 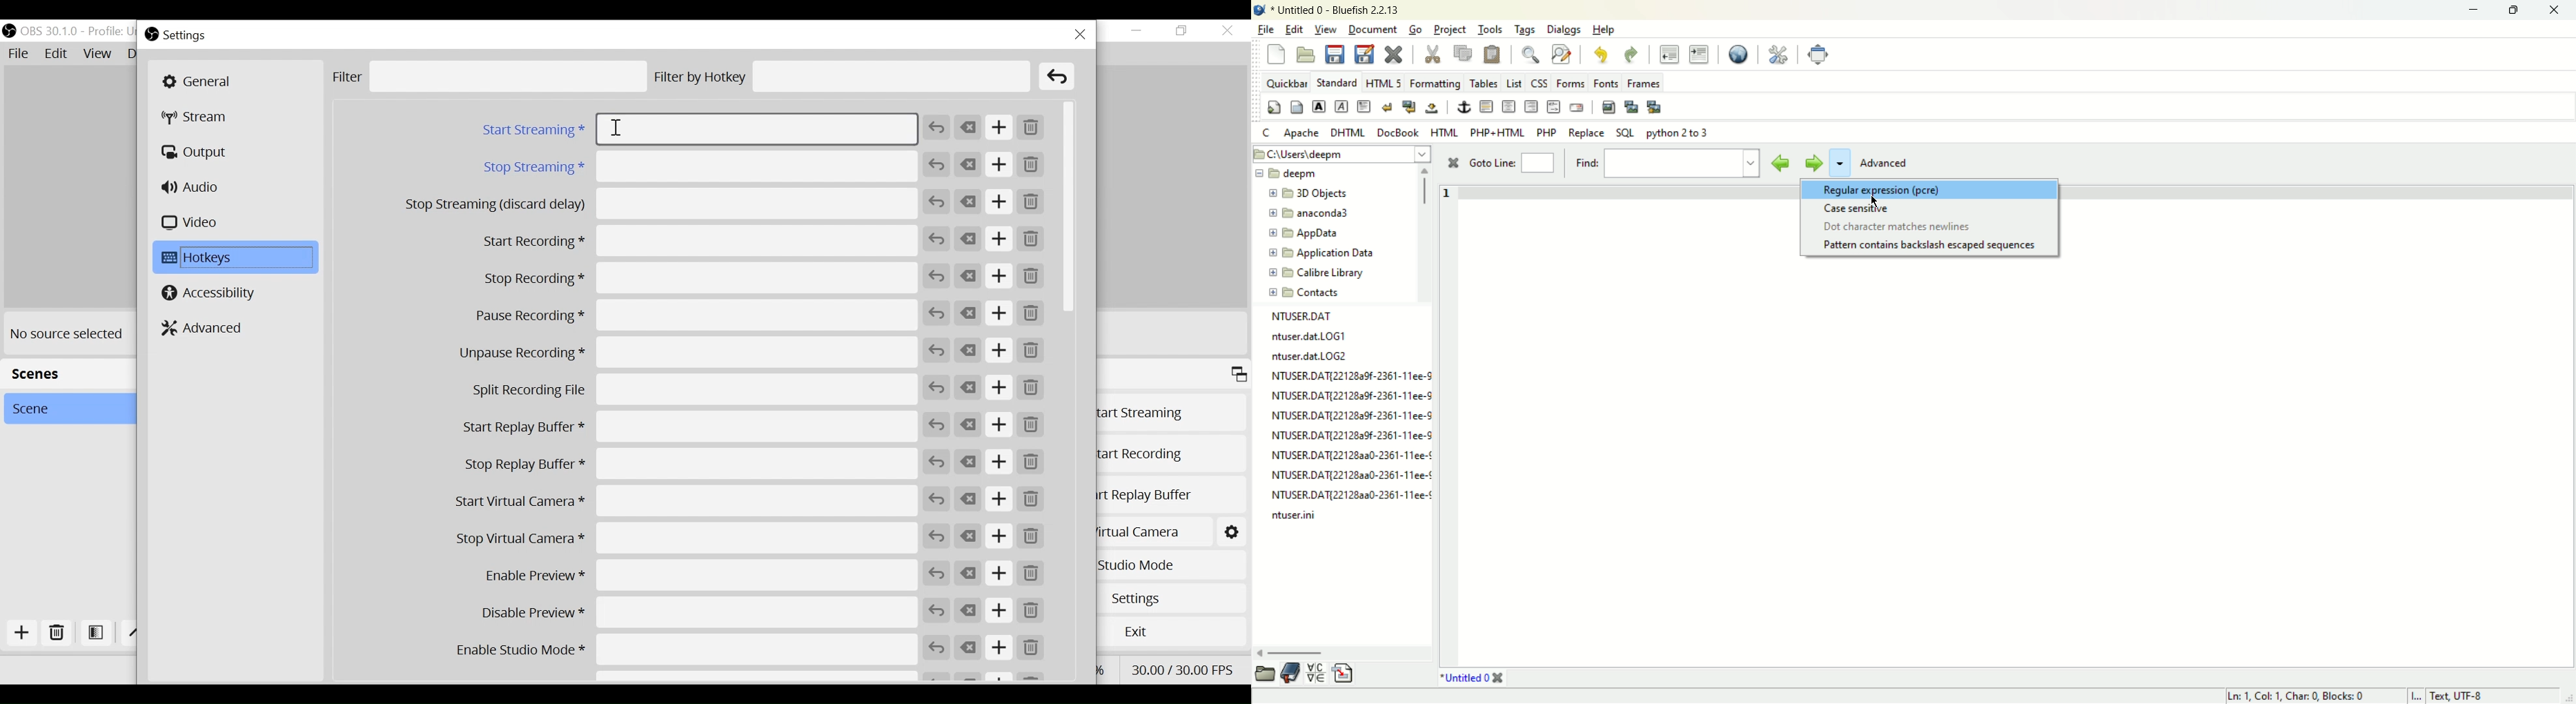 What do you see at coordinates (968, 128) in the screenshot?
I see `Clear` at bounding box center [968, 128].